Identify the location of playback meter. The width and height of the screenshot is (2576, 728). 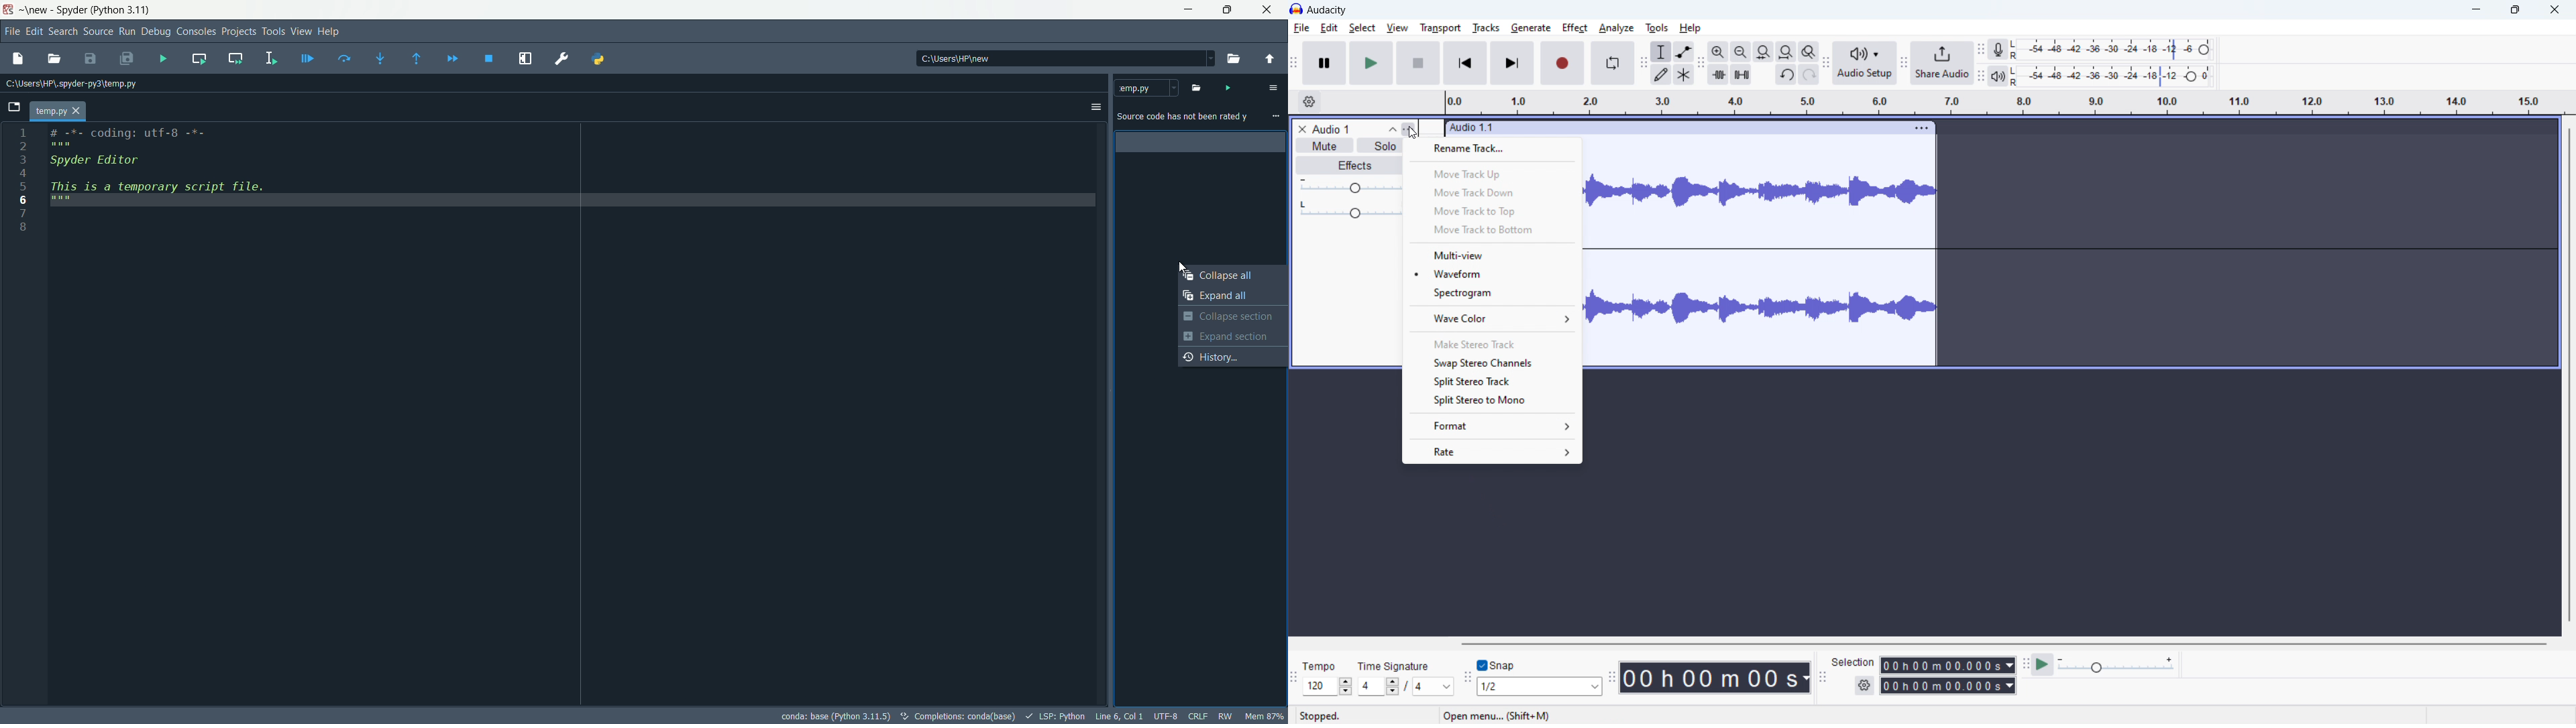
(2000, 75).